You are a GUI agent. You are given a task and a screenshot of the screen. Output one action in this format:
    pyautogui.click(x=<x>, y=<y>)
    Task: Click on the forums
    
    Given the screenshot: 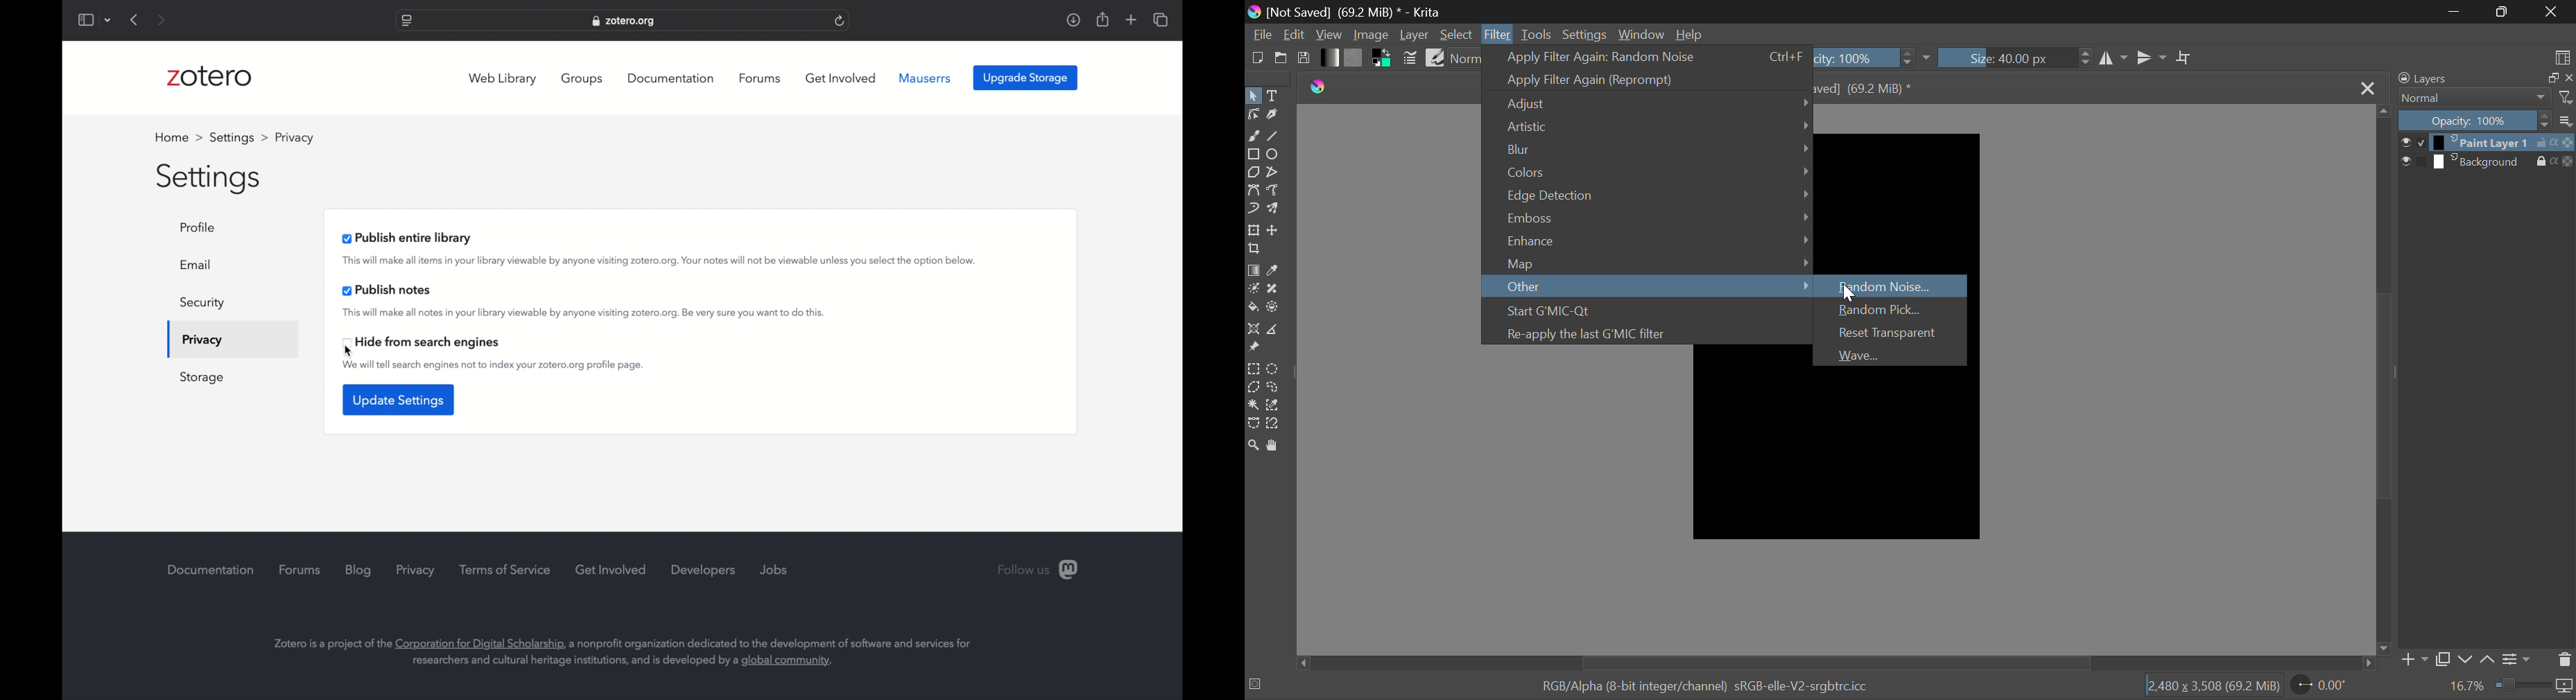 What is the action you would take?
    pyautogui.click(x=760, y=78)
    